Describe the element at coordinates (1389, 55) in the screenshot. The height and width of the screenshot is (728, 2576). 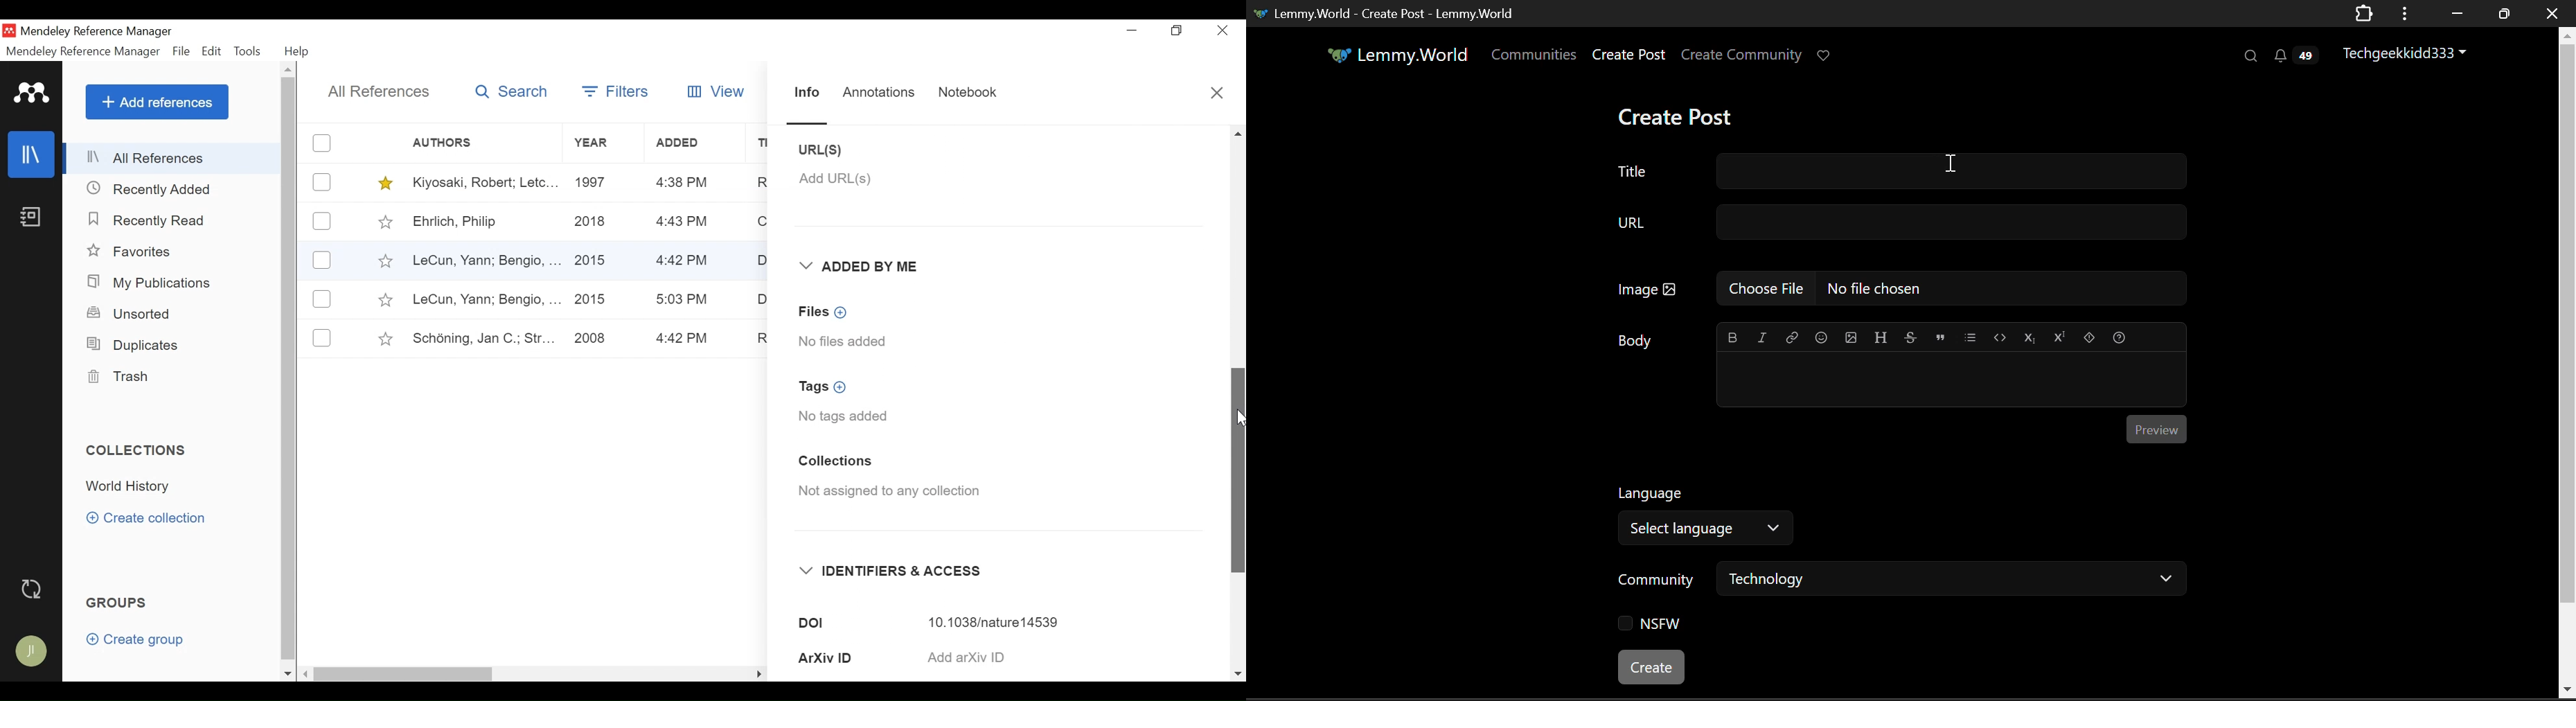
I see `Lemmy.World` at that location.